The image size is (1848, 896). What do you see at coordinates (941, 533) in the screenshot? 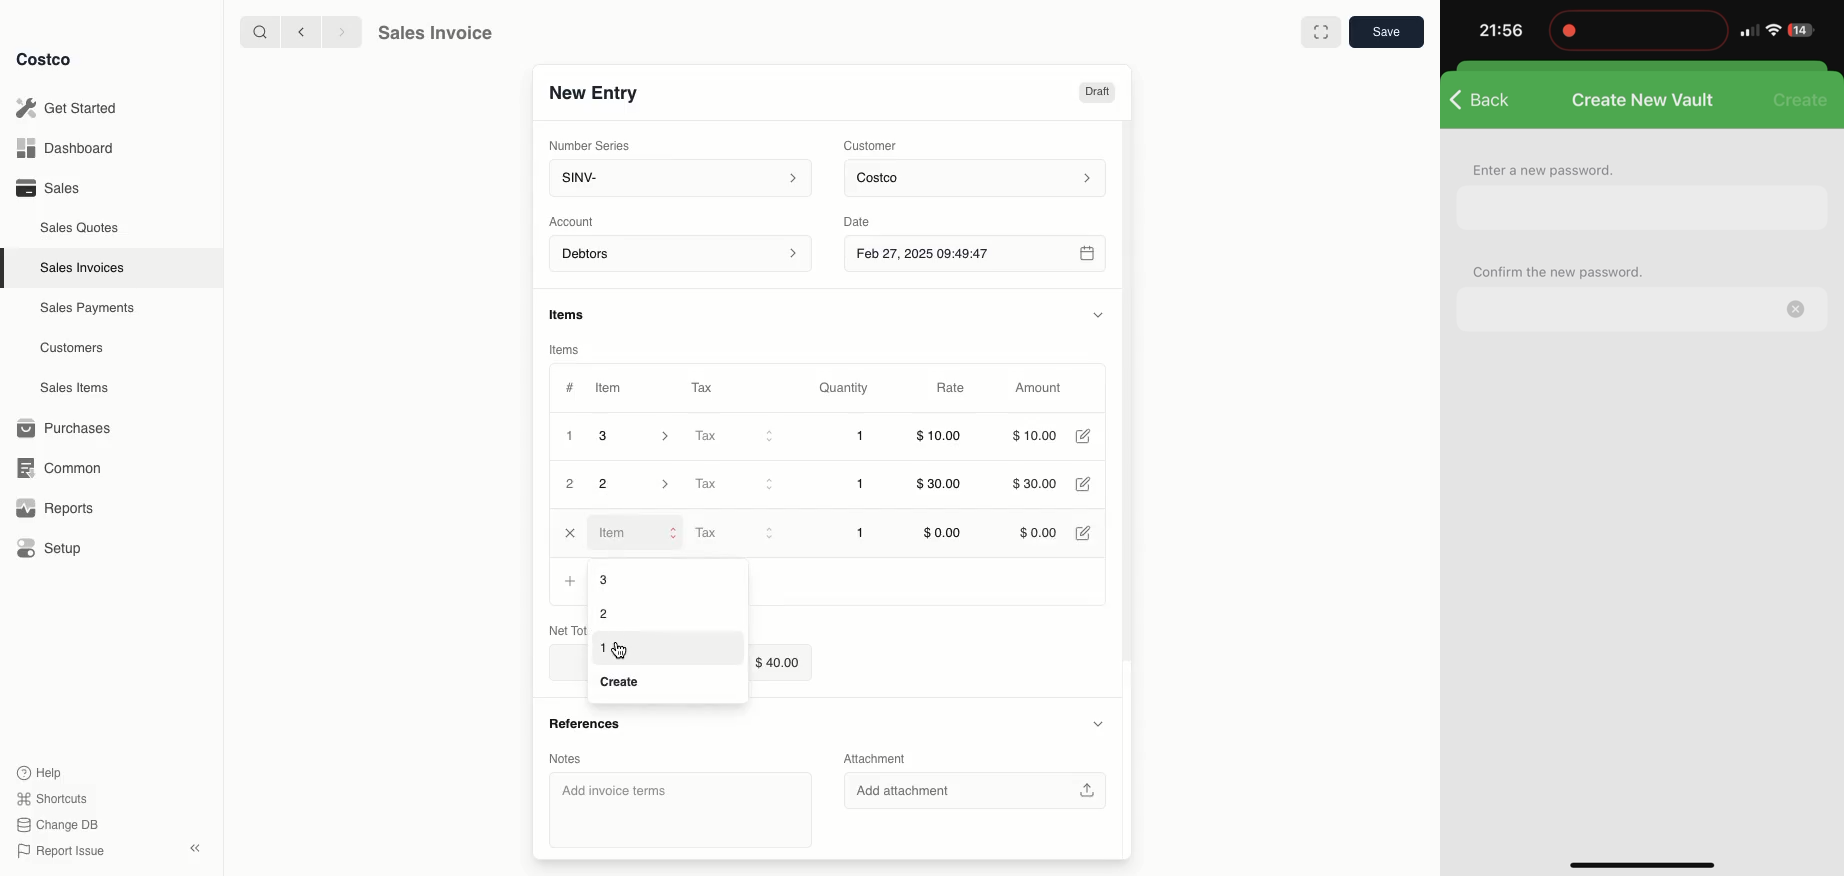
I see `$0.00` at bounding box center [941, 533].